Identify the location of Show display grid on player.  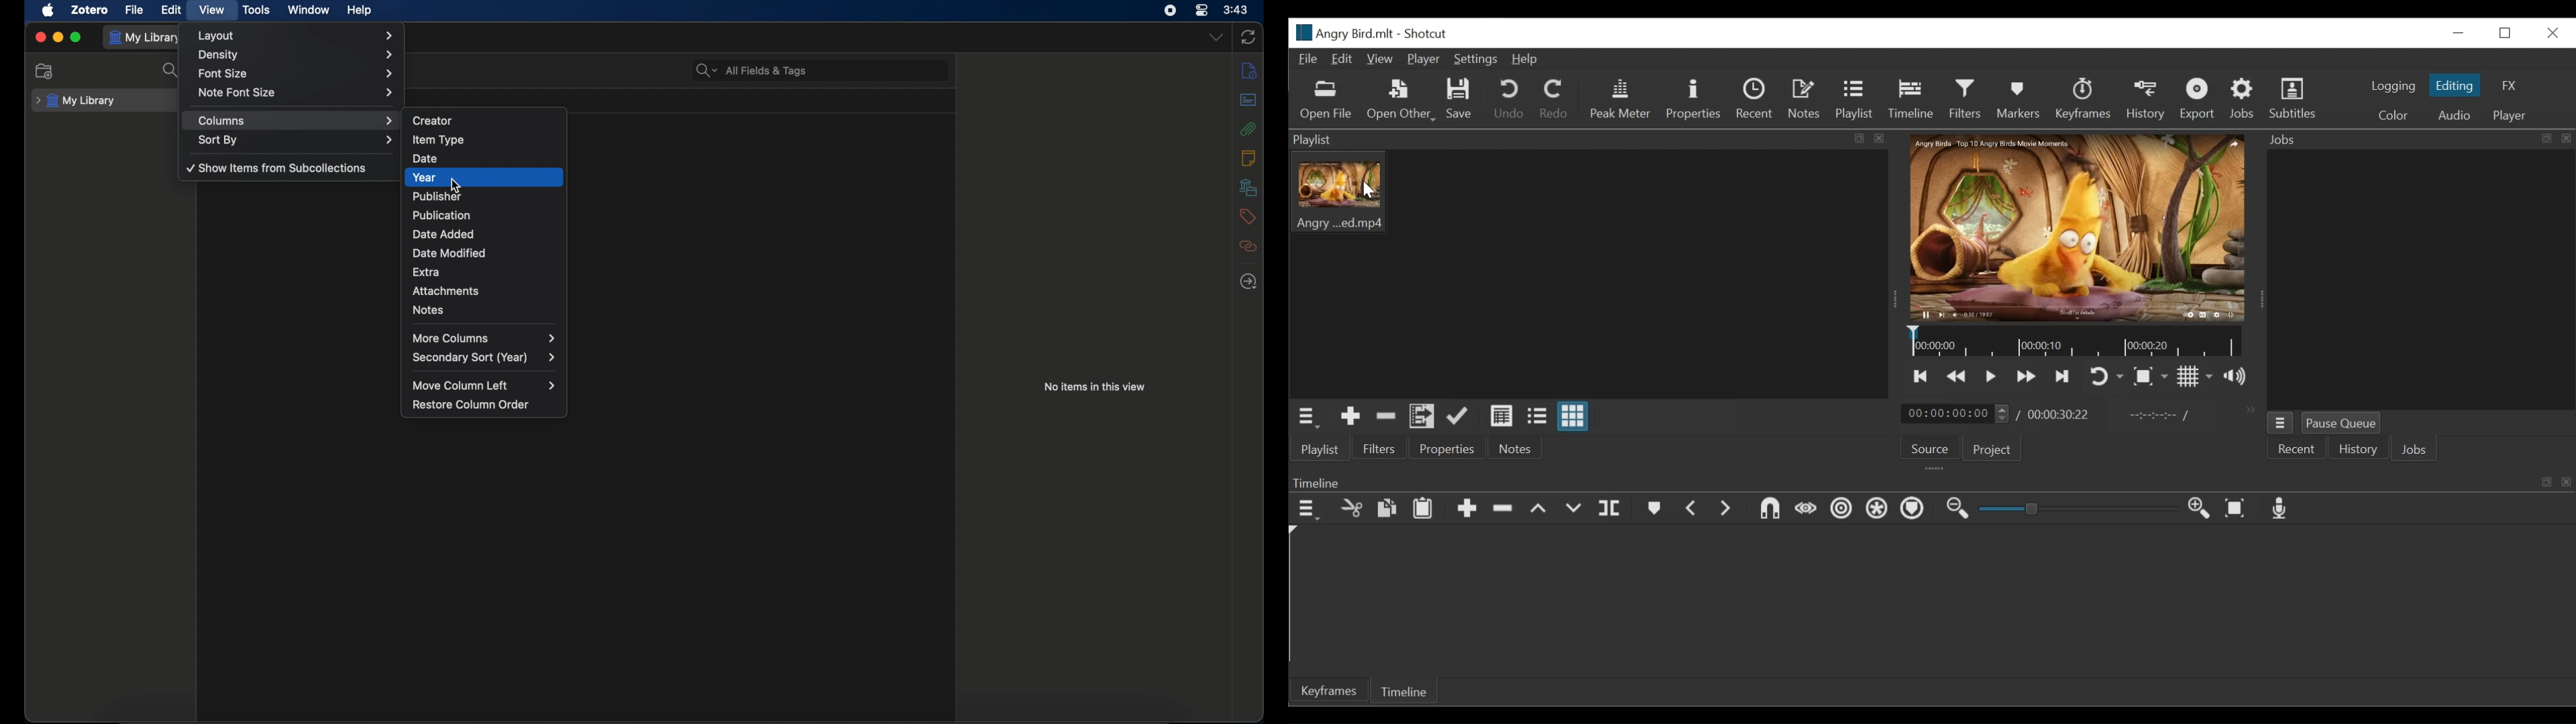
(2196, 375).